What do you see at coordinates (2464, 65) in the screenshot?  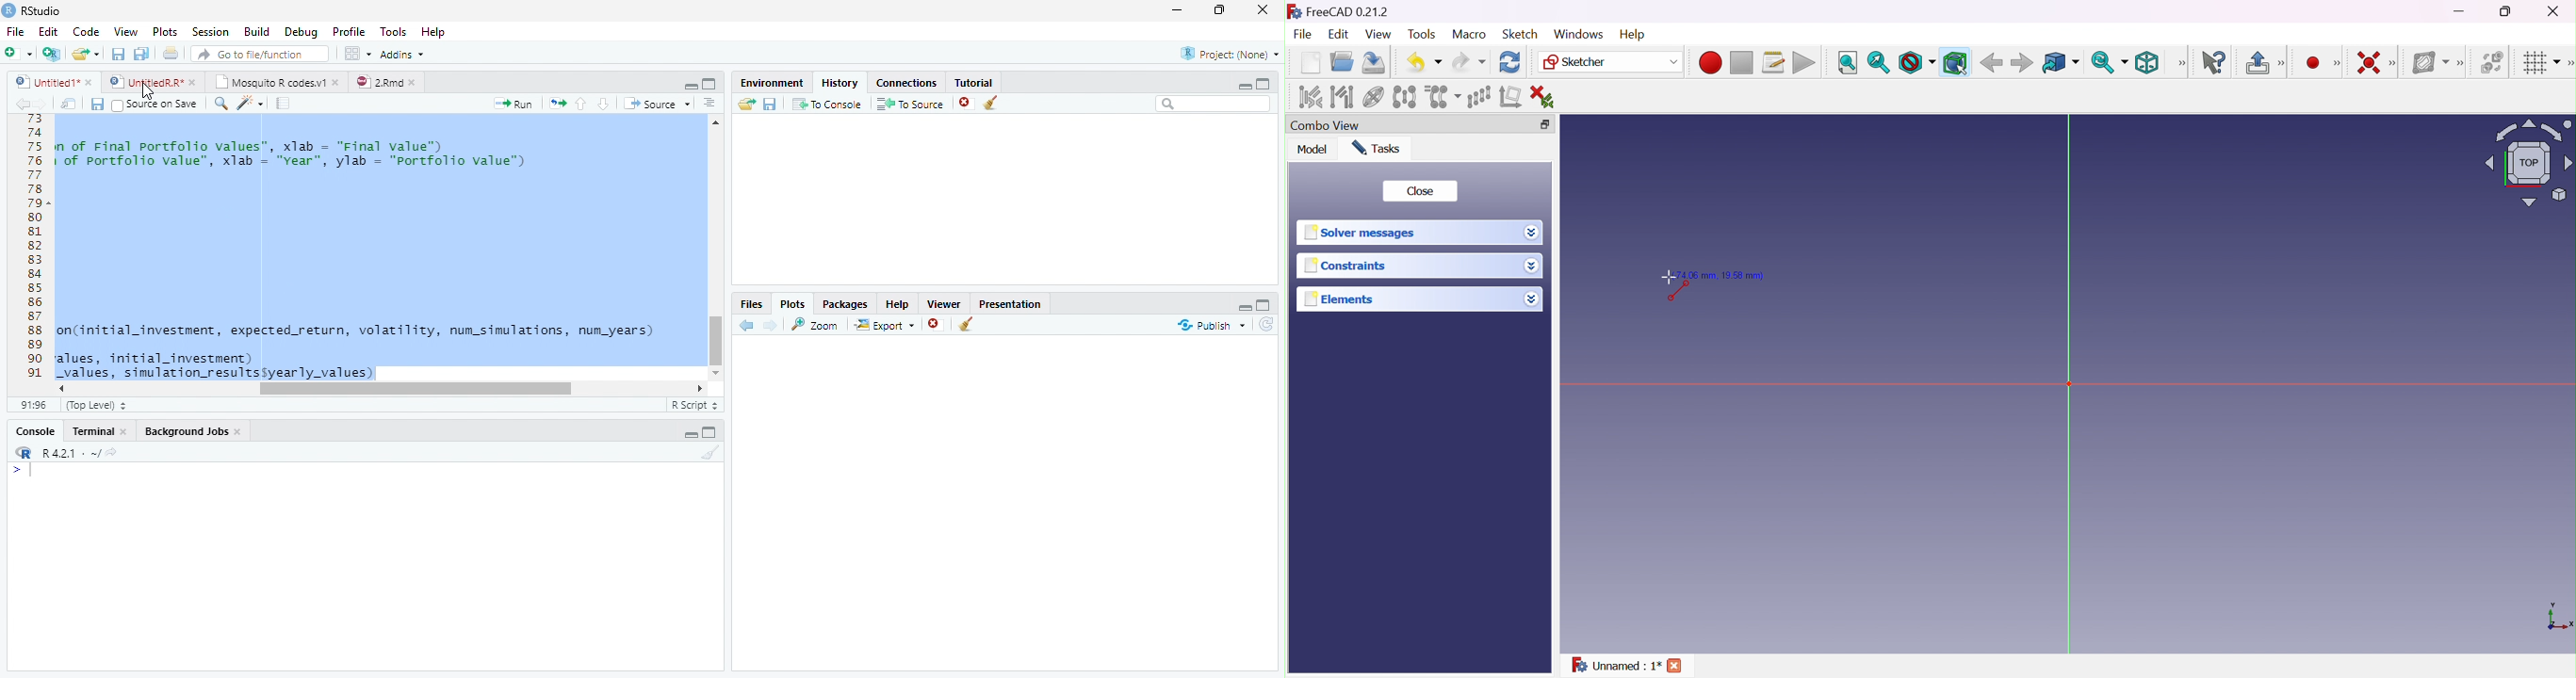 I see `Sketcher B-spline tools` at bounding box center [2464, 65].